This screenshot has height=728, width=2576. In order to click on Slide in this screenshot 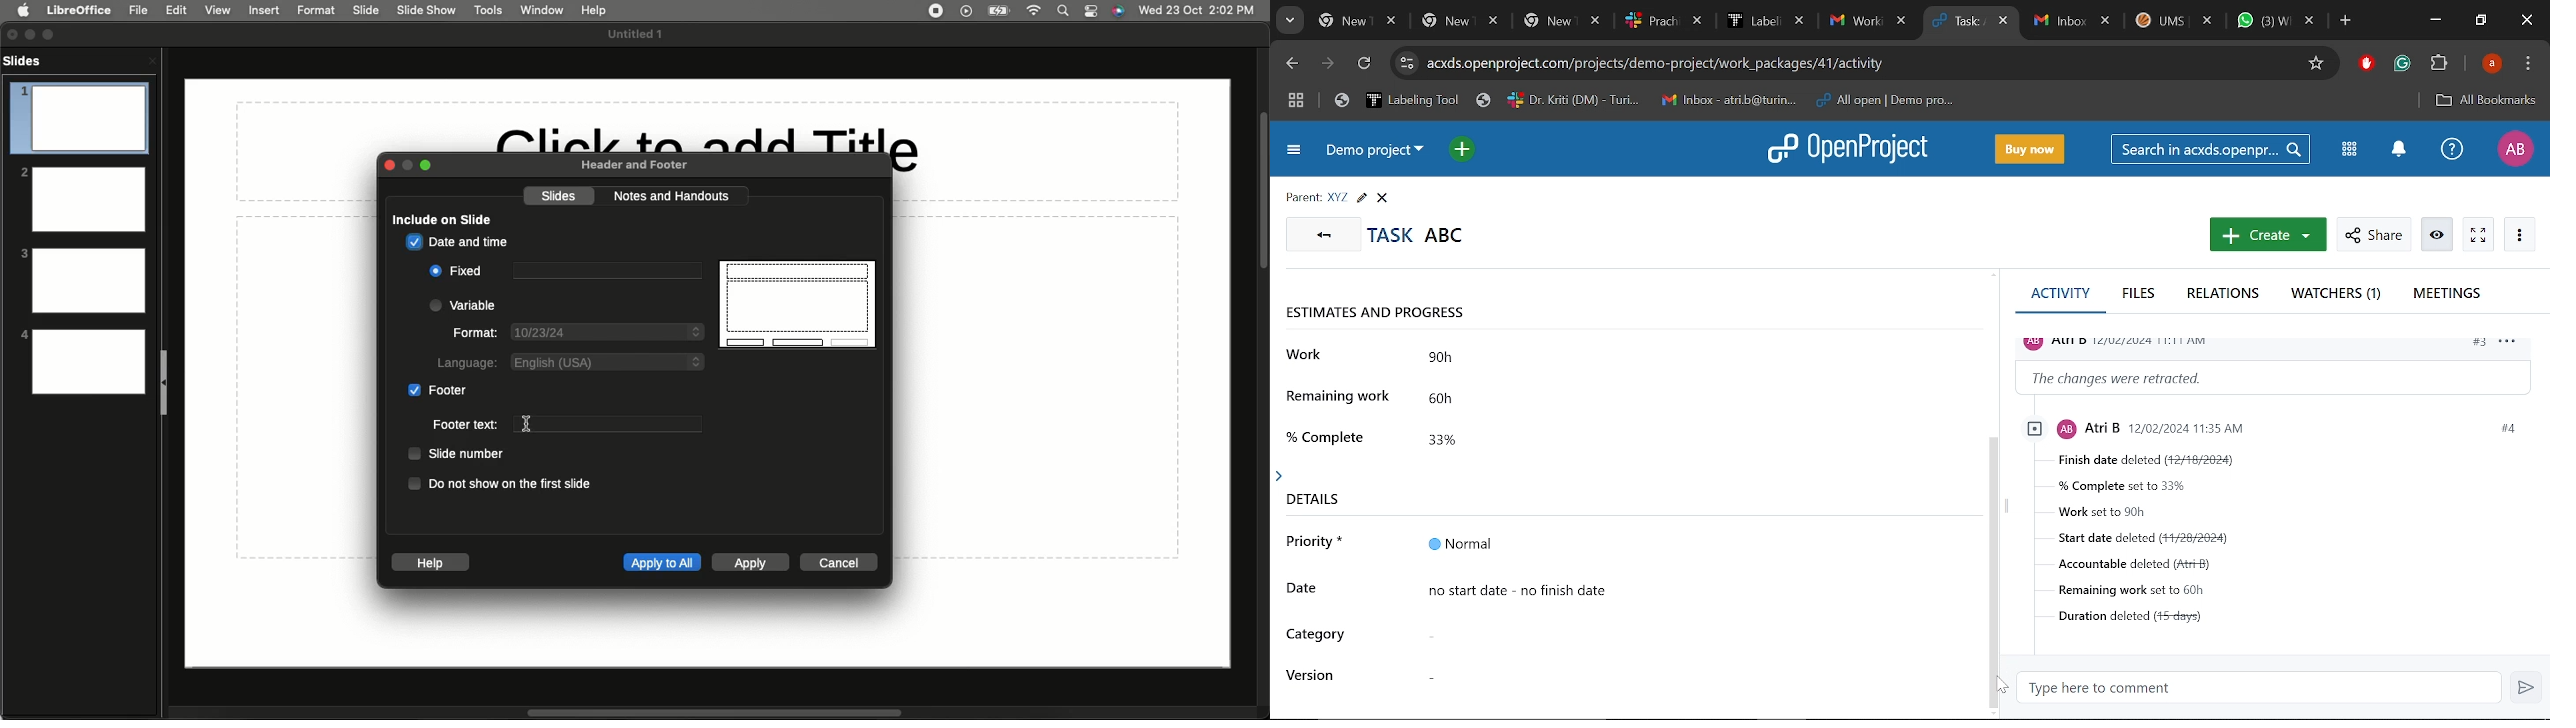, I will do `click(367, 11)`.